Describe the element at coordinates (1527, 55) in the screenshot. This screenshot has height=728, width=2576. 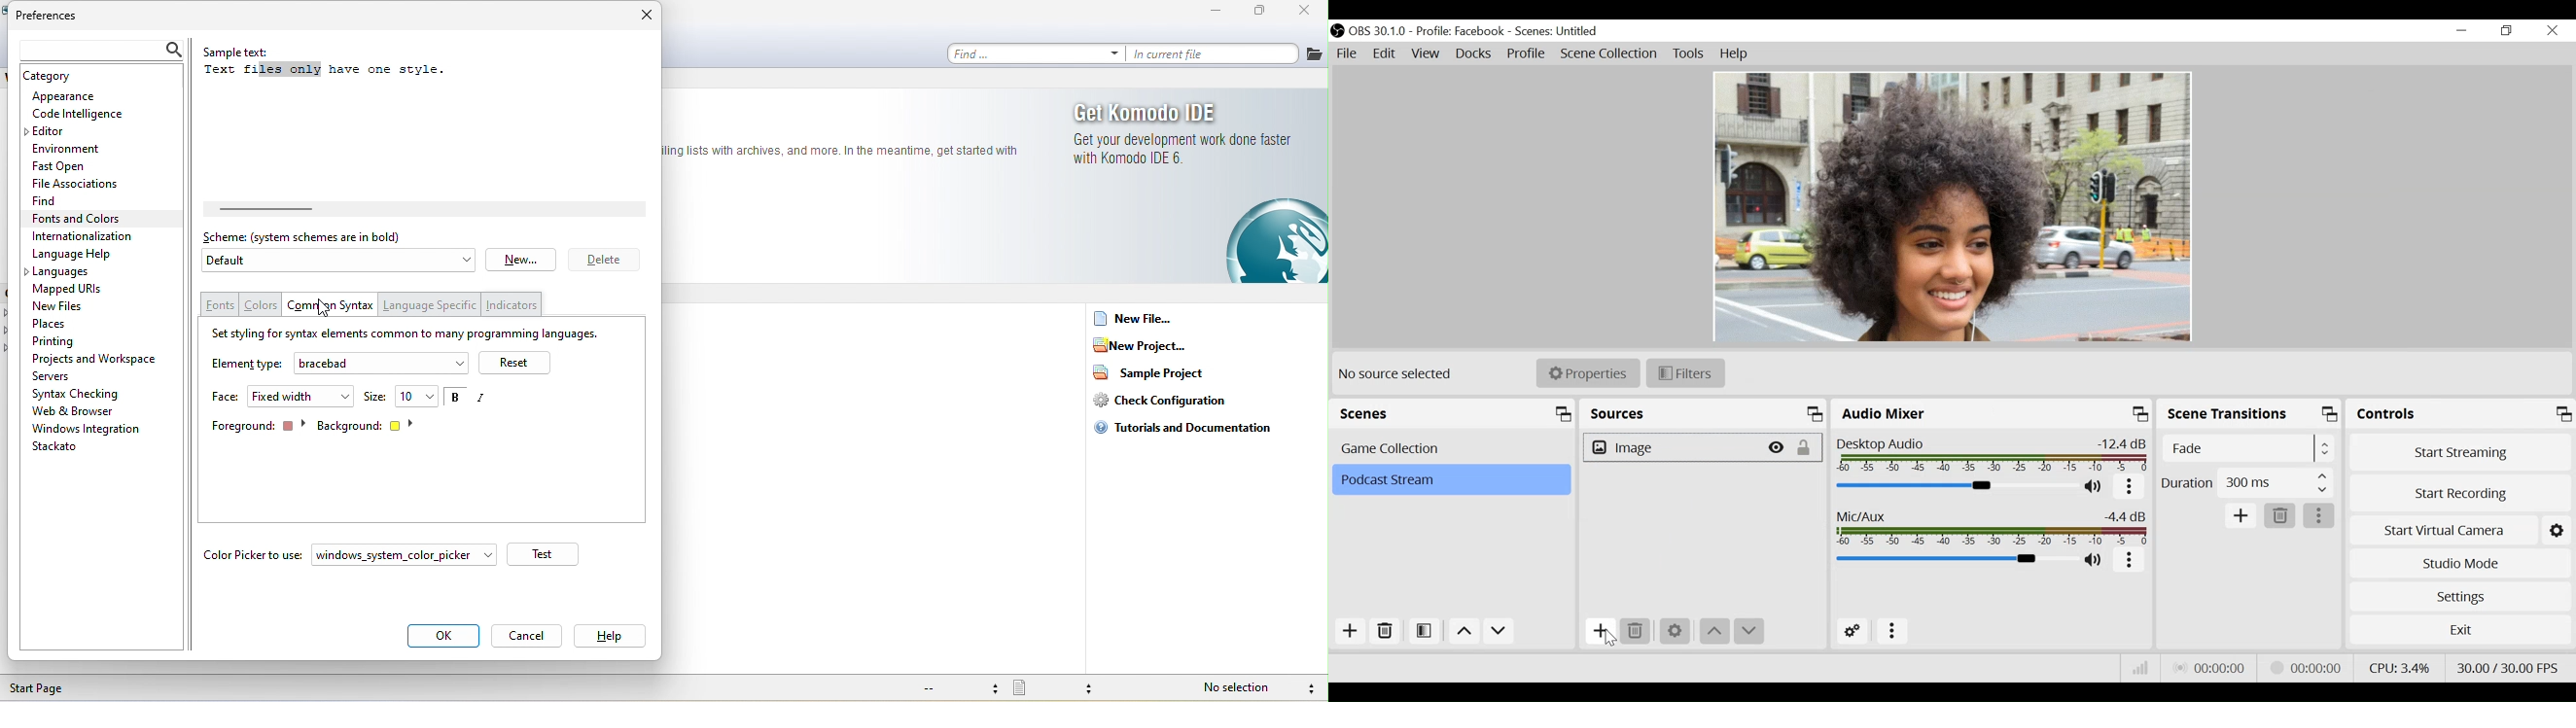
I see `Profile` at that location.